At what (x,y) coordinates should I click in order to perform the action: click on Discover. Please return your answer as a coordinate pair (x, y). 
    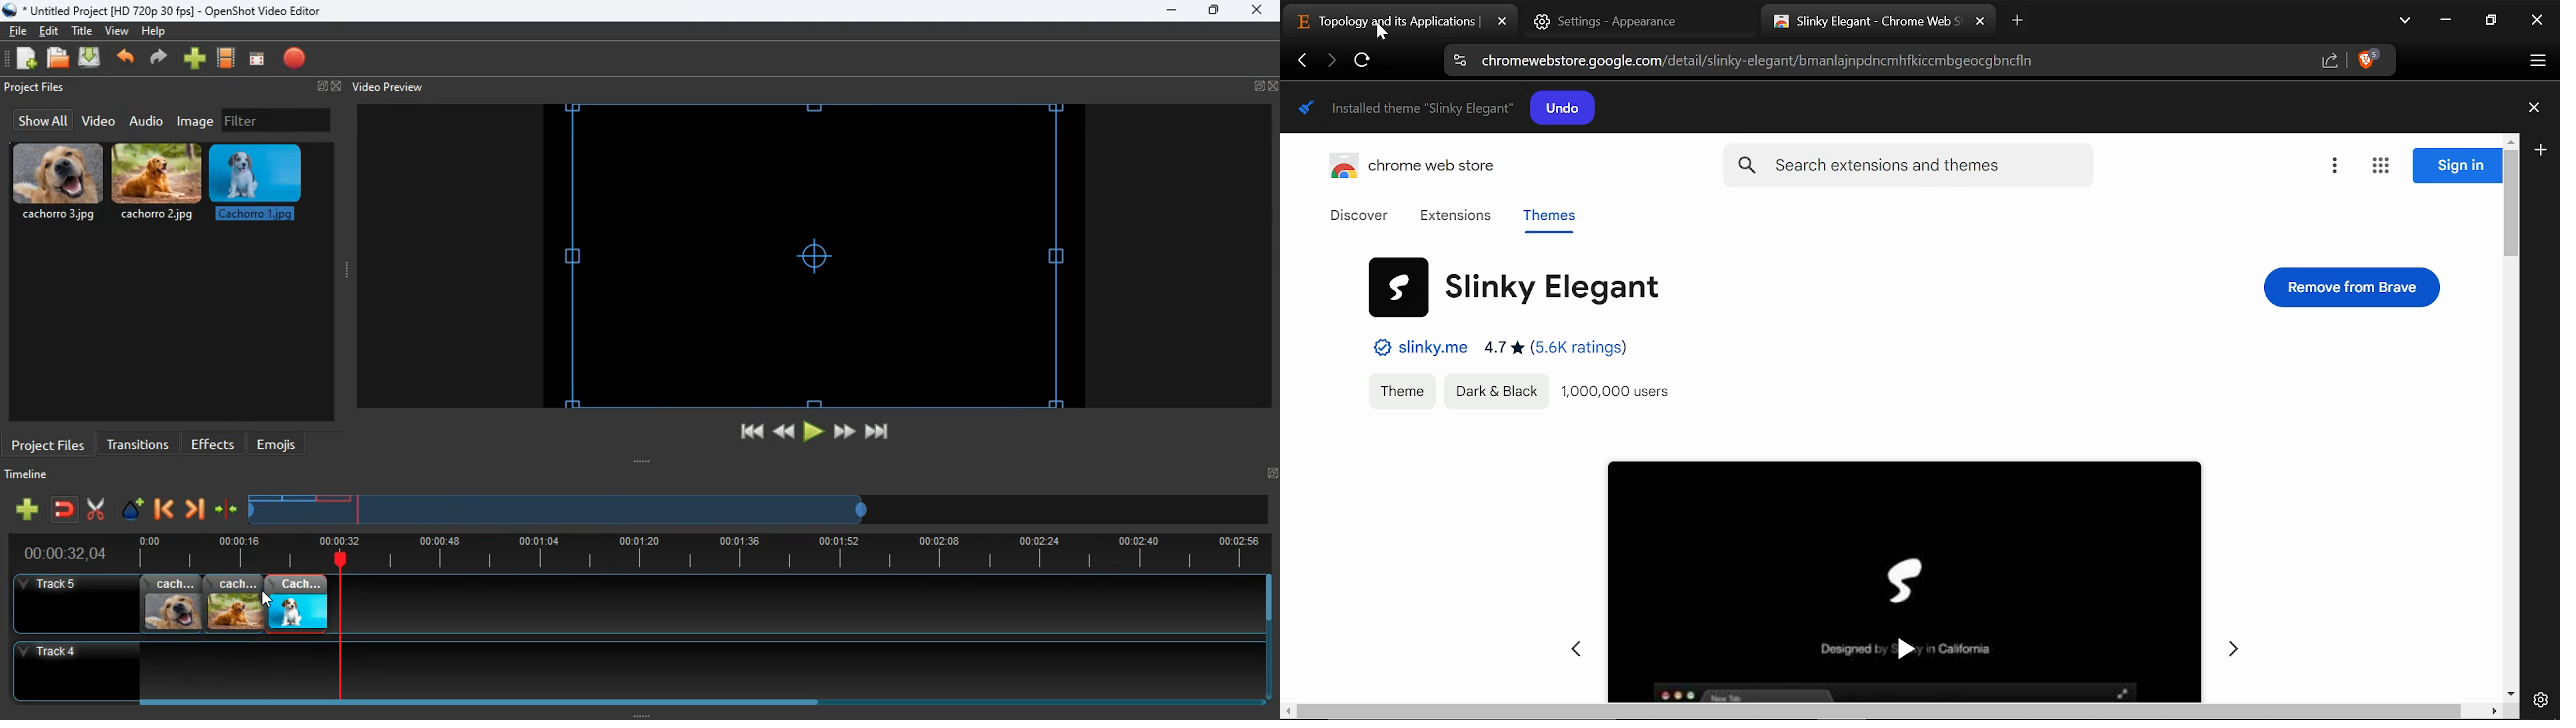
    Looking at the image, I should click on (1360, 217).